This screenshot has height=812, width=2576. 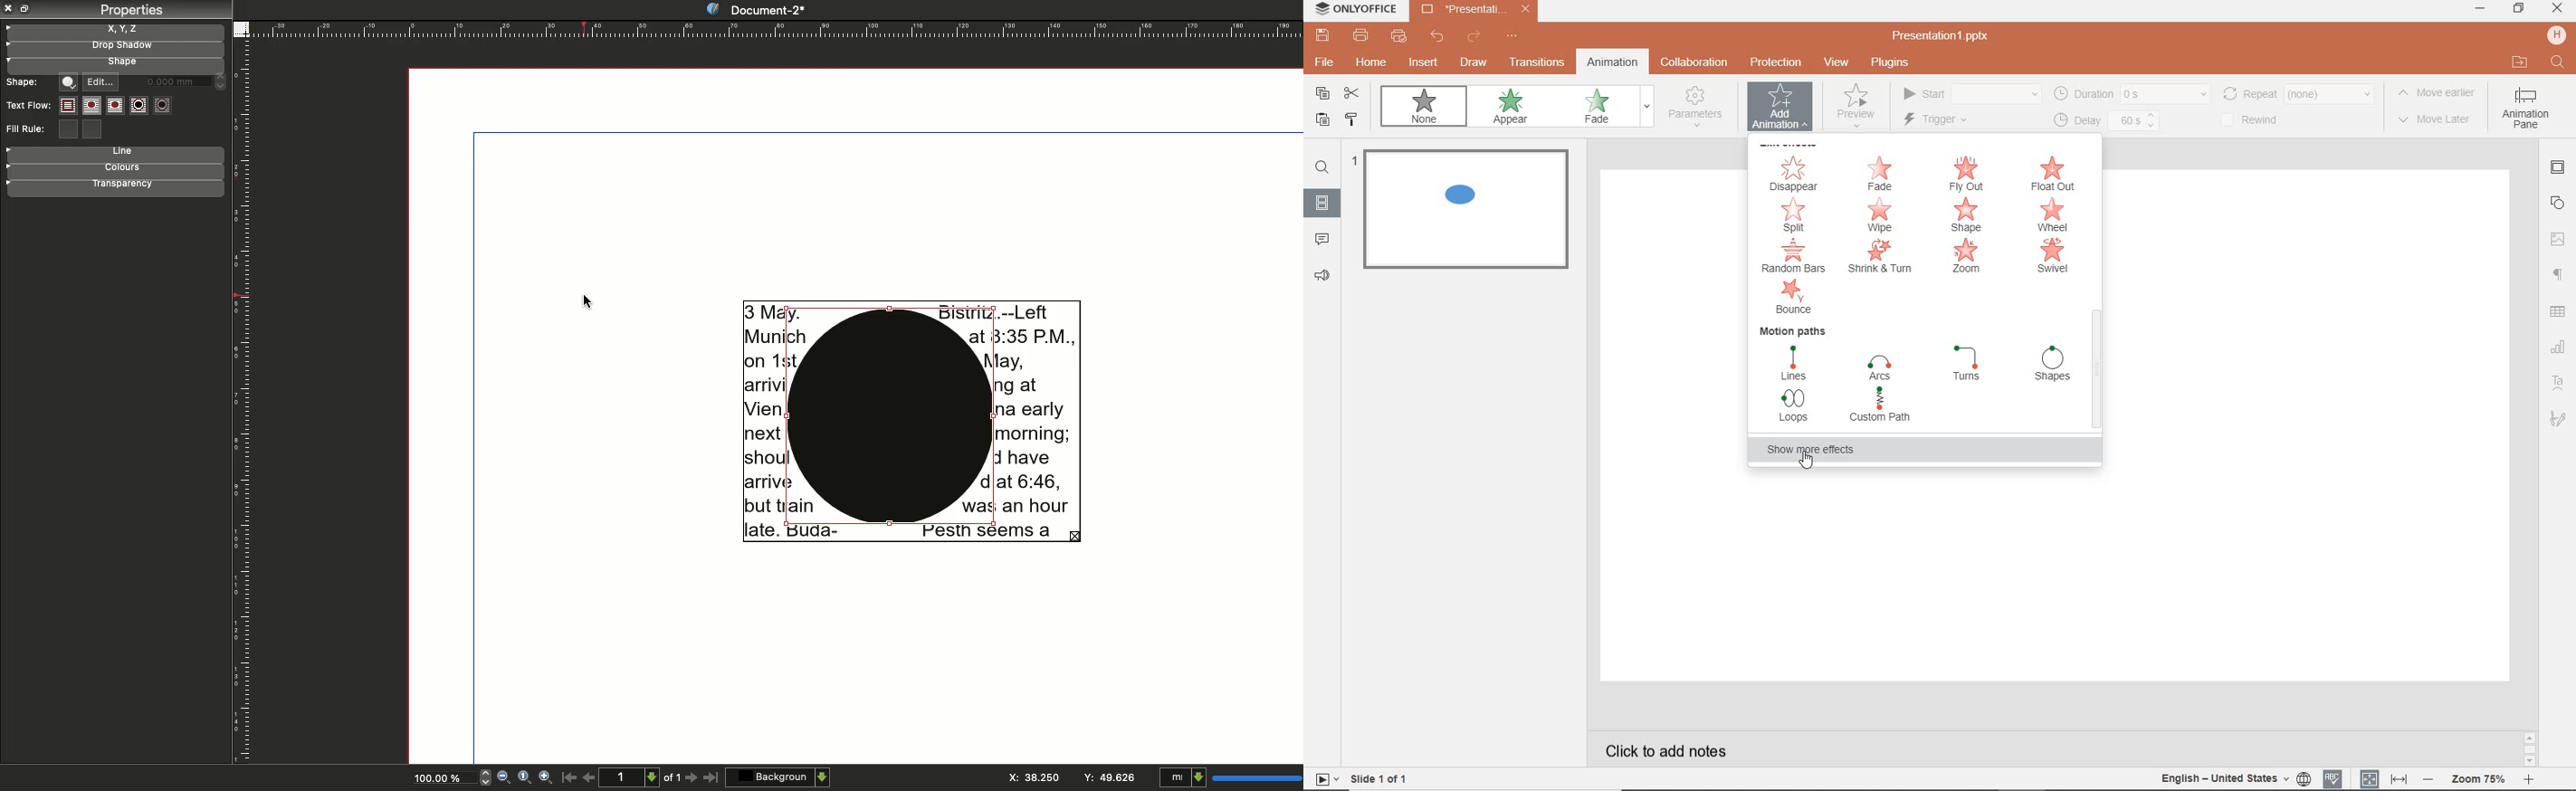 I want to click on CUSTOM PATH, so click(x=1883, y=407).